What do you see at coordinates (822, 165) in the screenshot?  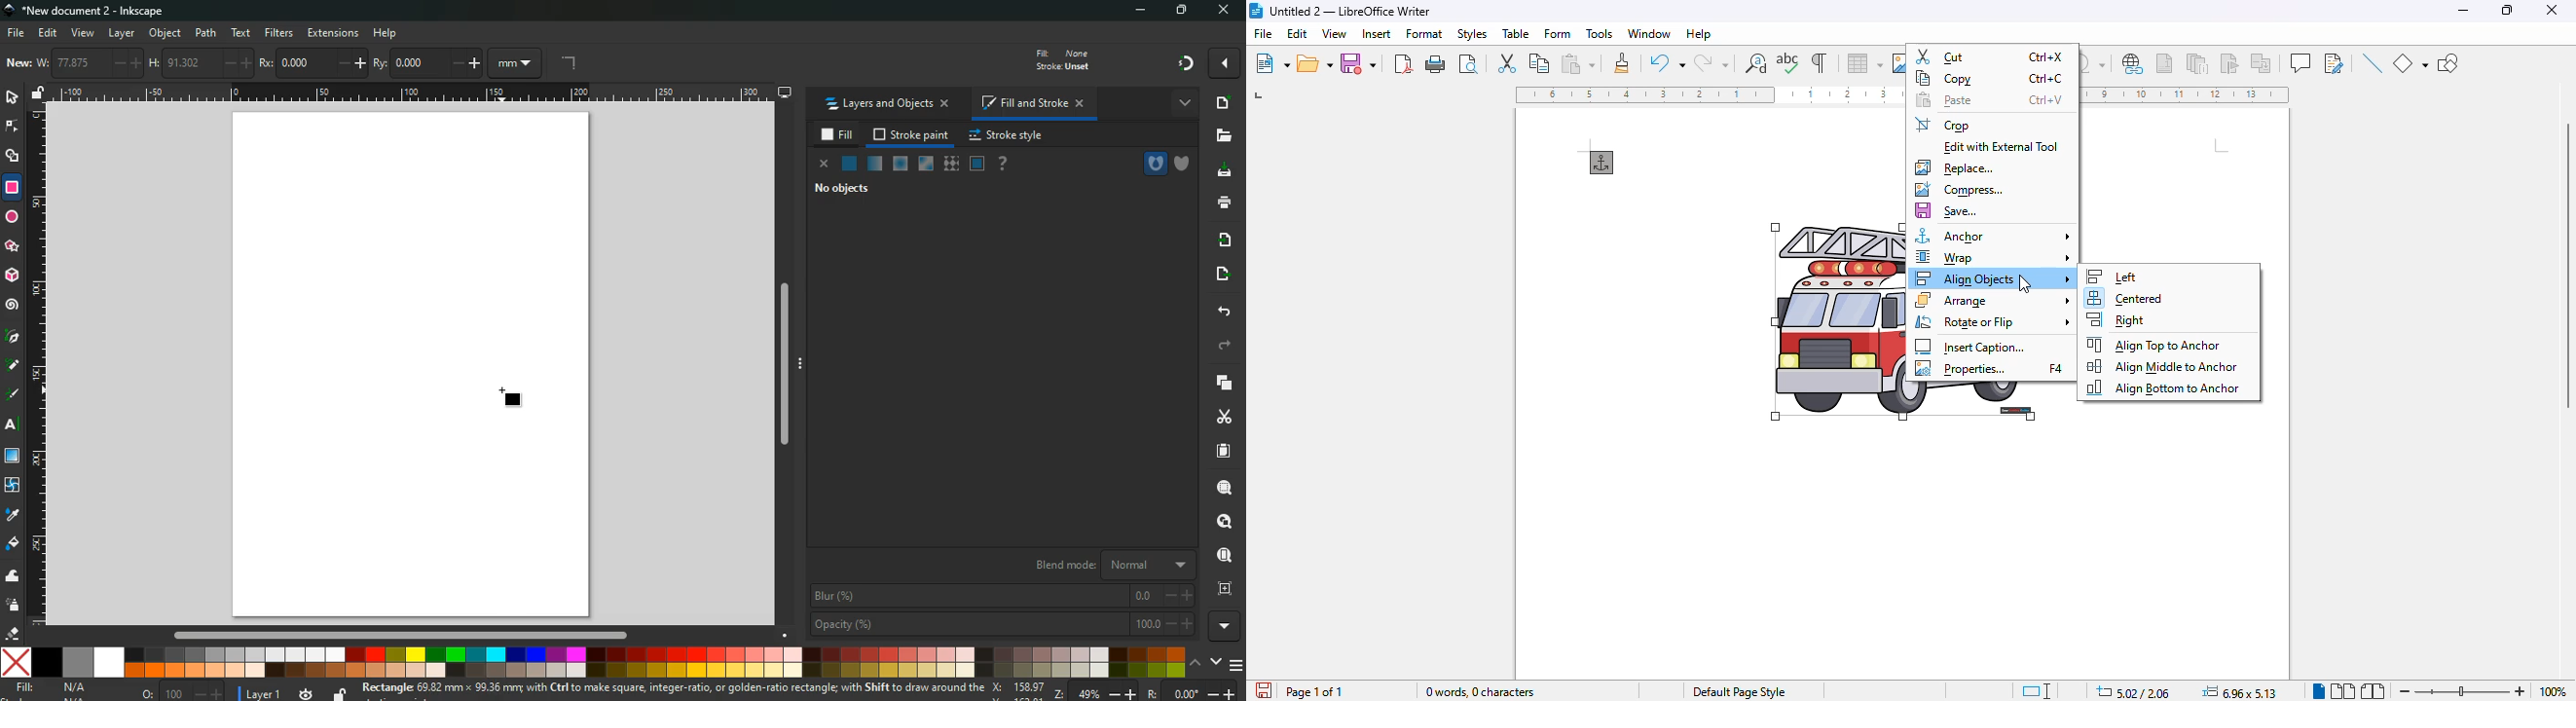 I see `close` at bounding box center [822, 165].